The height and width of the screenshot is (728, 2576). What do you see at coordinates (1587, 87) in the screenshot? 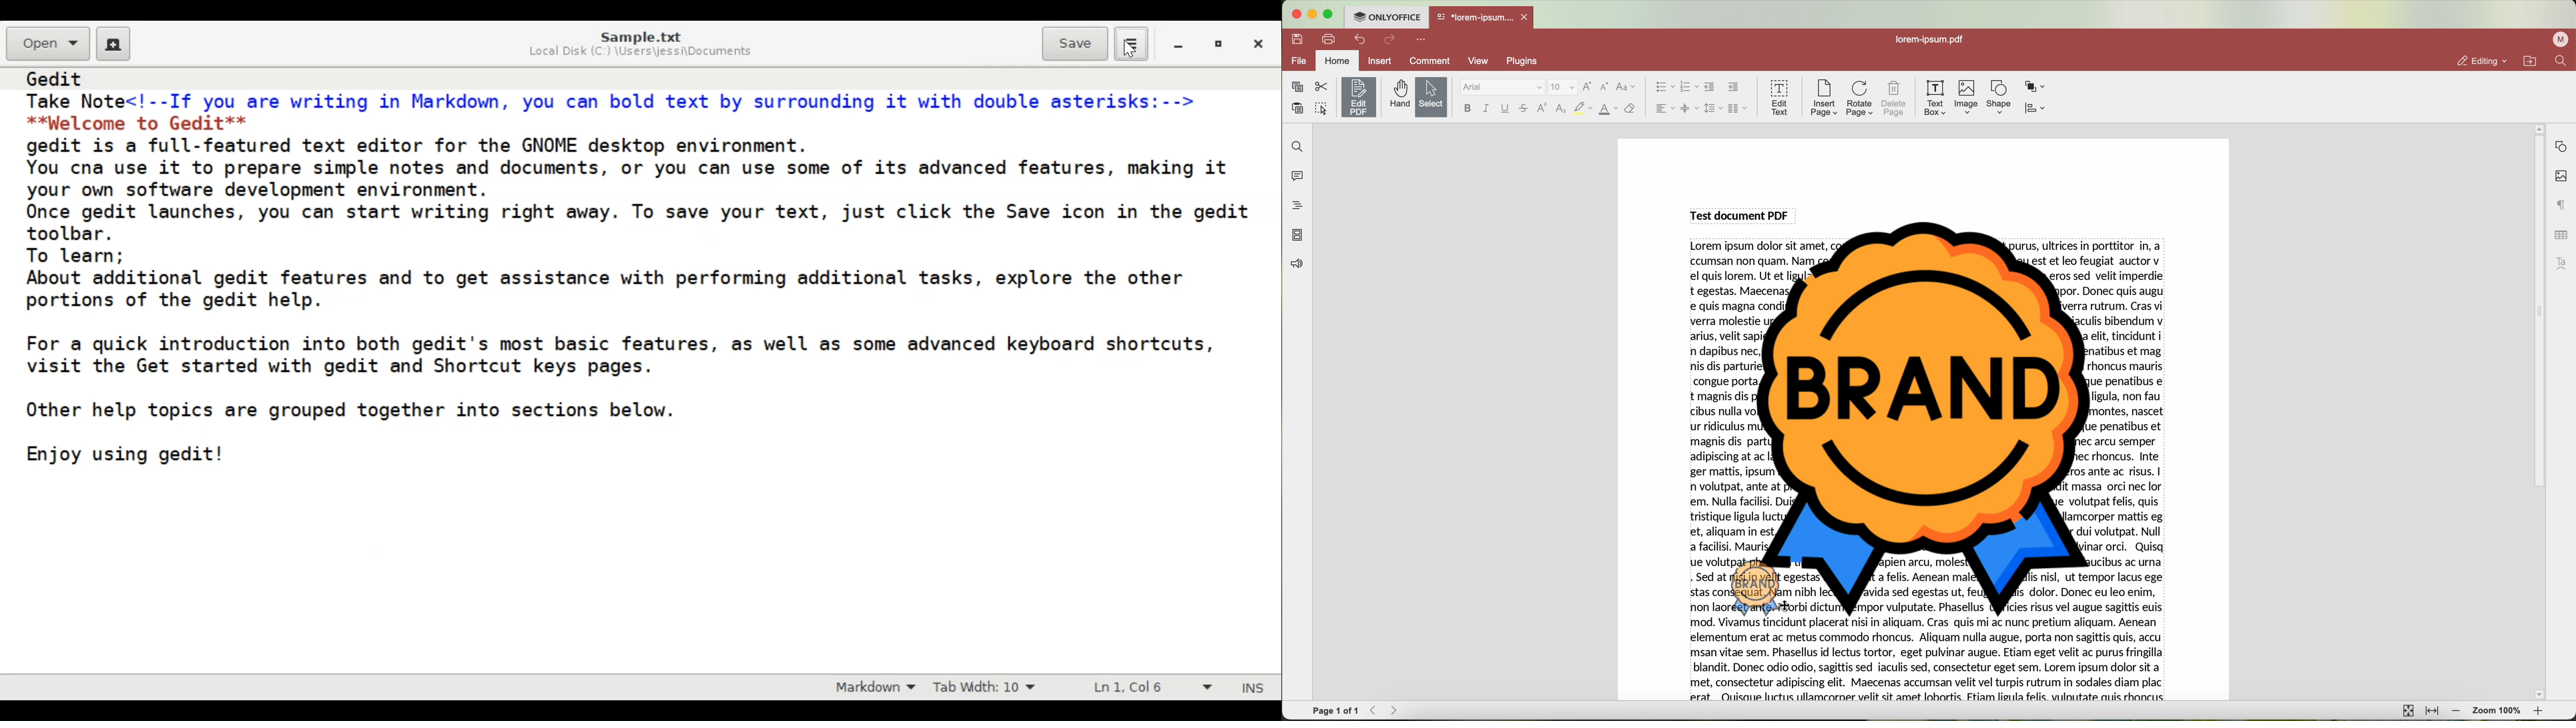
I see `increment font size` at bounding box center [1587, 87].